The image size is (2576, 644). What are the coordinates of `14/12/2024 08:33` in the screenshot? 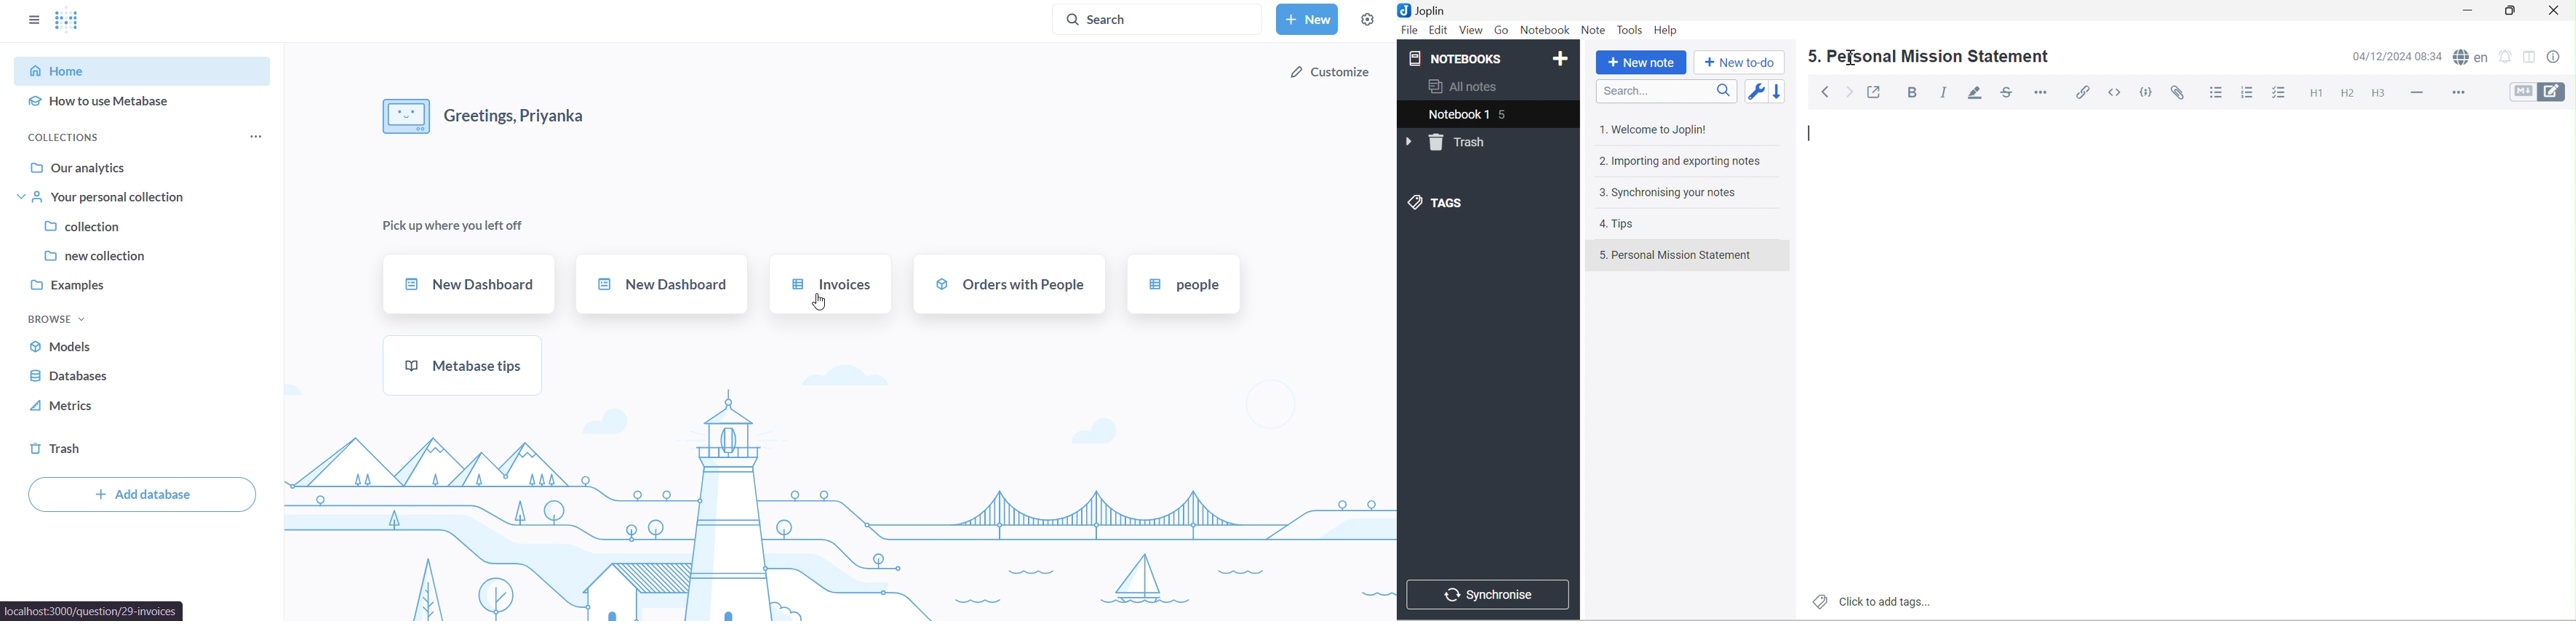 It's located at (2397, 57).